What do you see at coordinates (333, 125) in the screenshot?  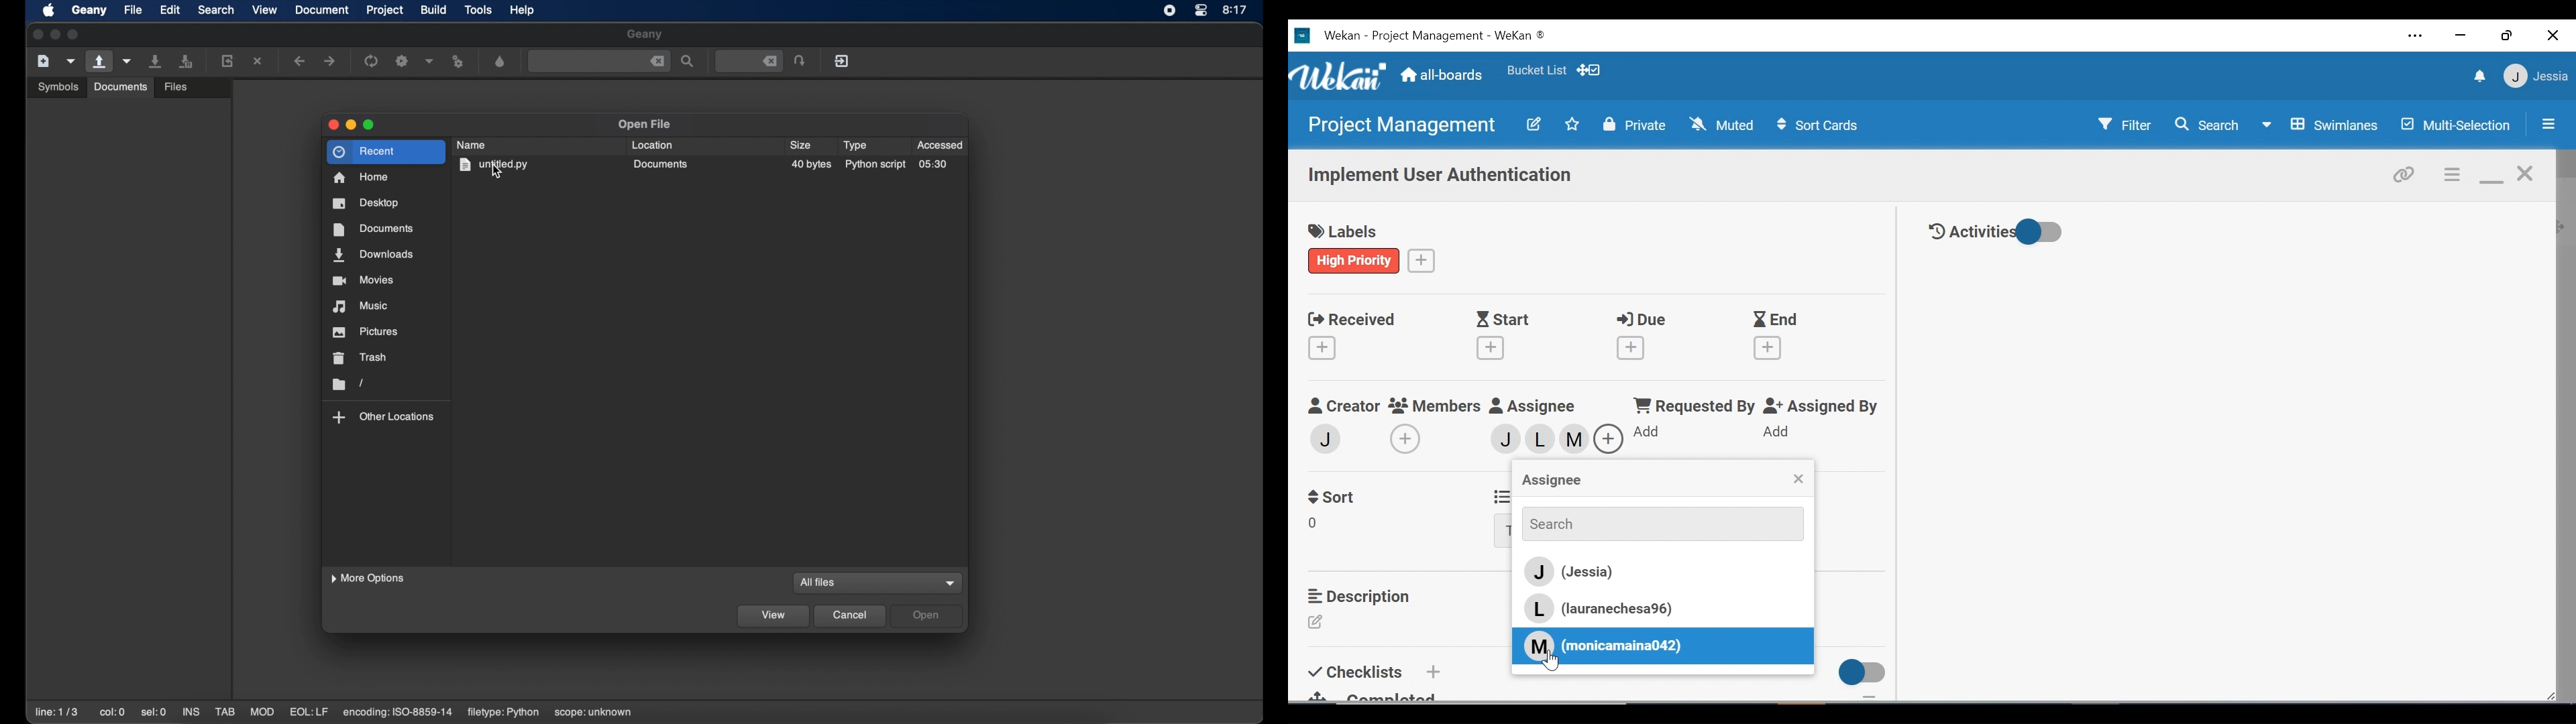 I see `close` at bounding box center [333, 125].